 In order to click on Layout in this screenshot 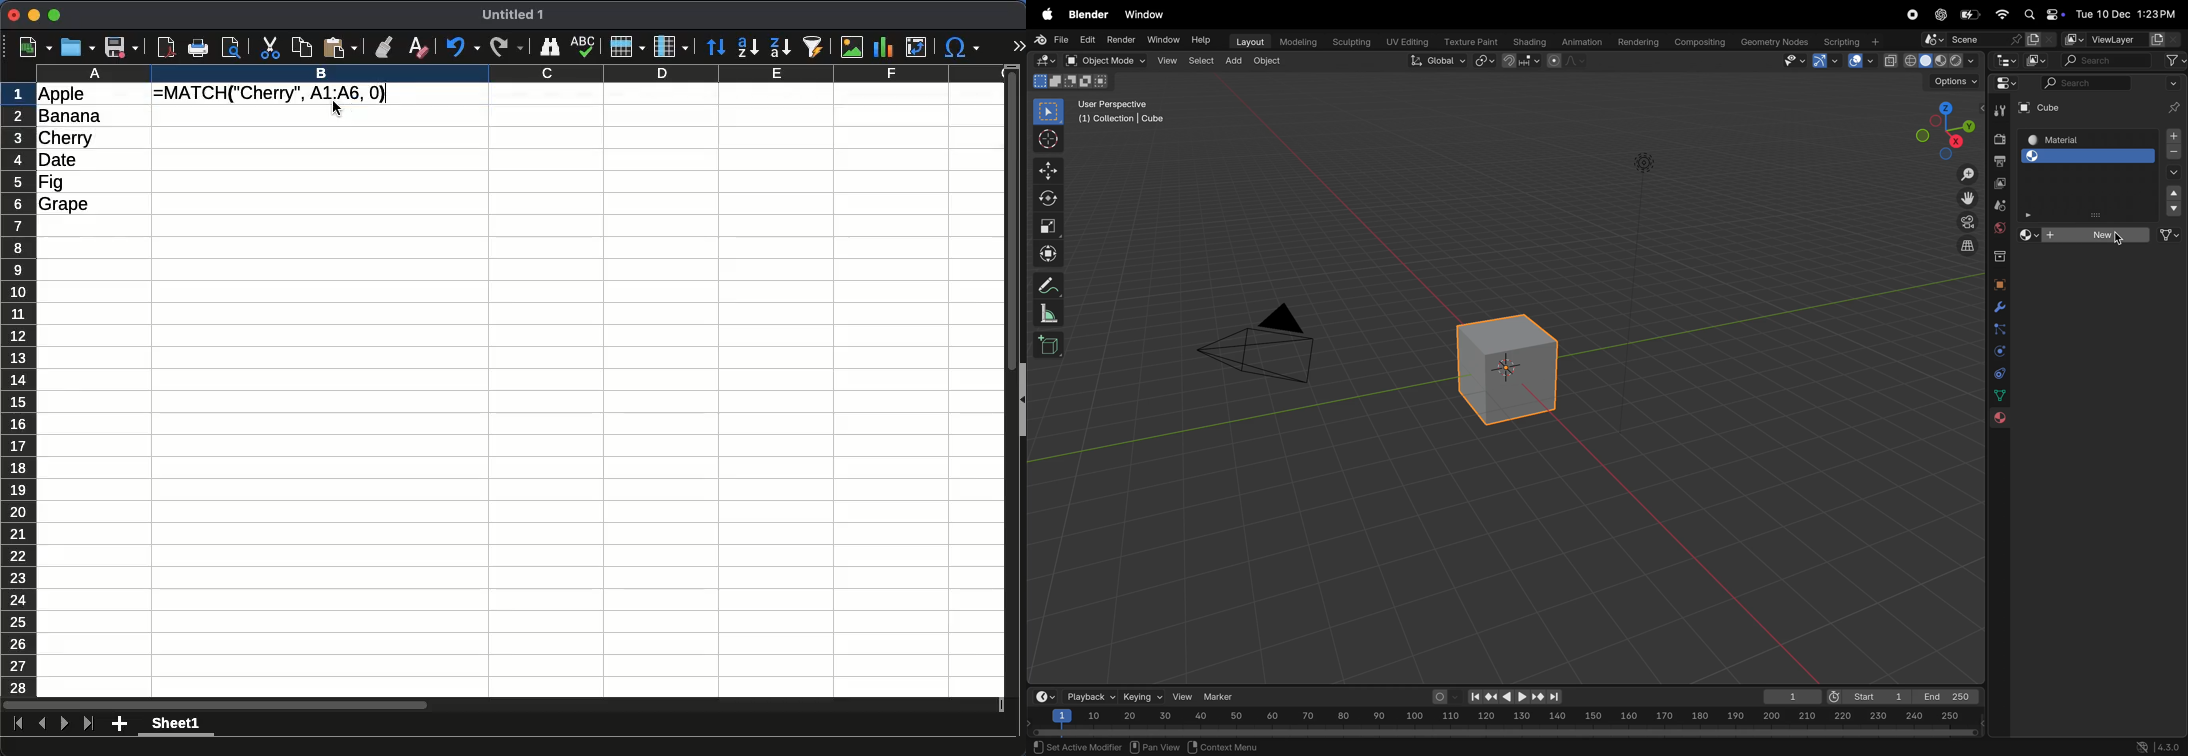, I will do `click(1248, 40)`.